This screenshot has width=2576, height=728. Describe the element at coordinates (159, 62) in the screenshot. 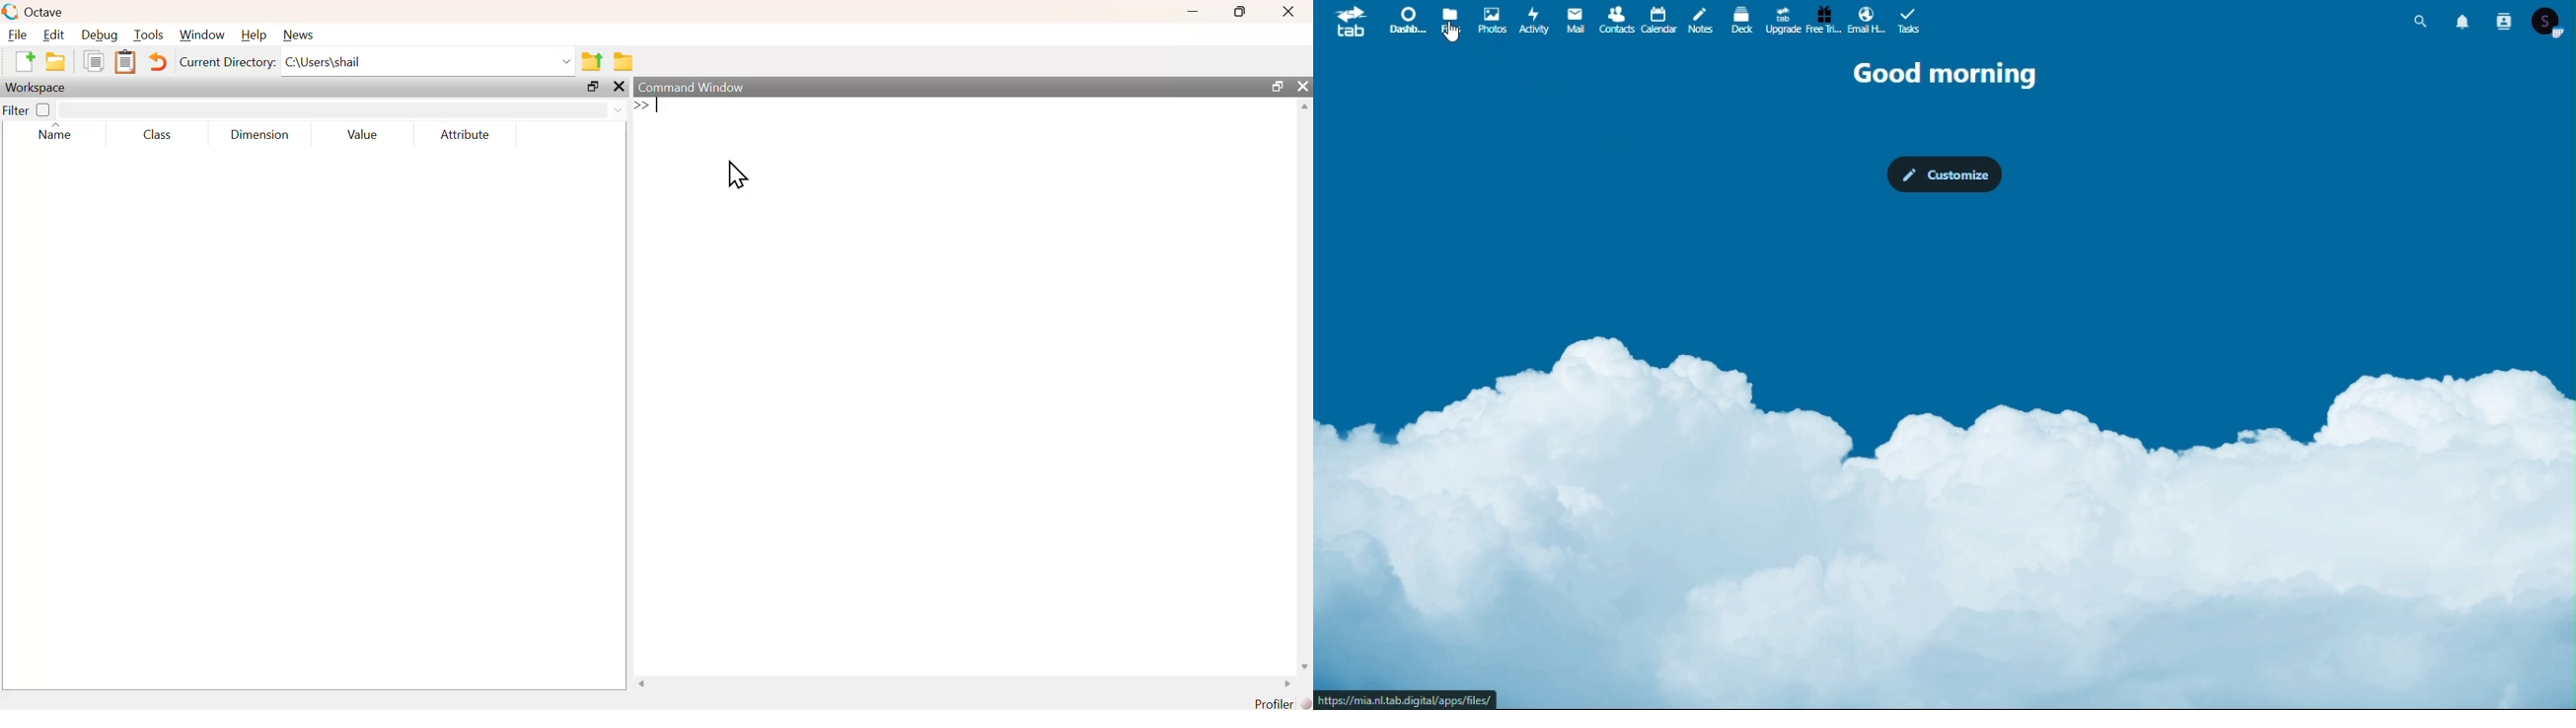

I see `undo` at that location.